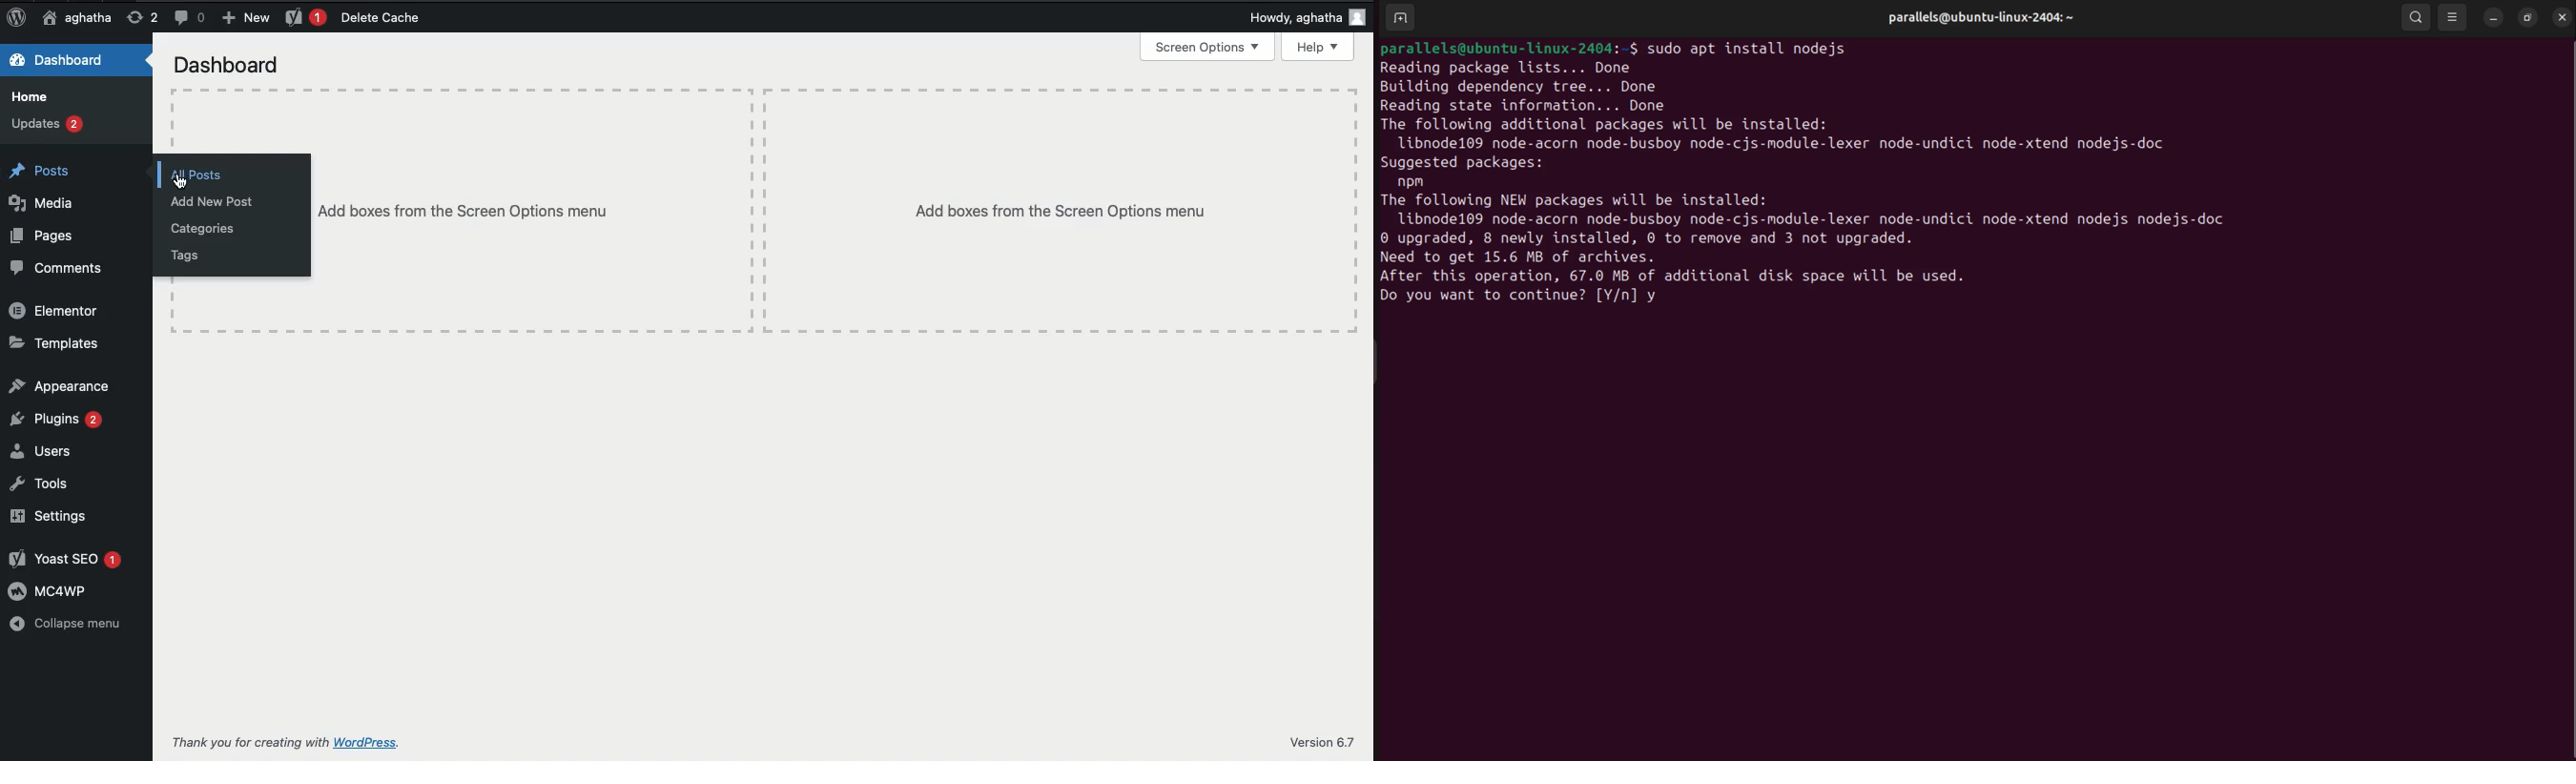 This screenshot has height=784, width=2576. What do you see at coordinates (31, 95) in the screenshot?
I see `Home` at bounding box center [31, 95].